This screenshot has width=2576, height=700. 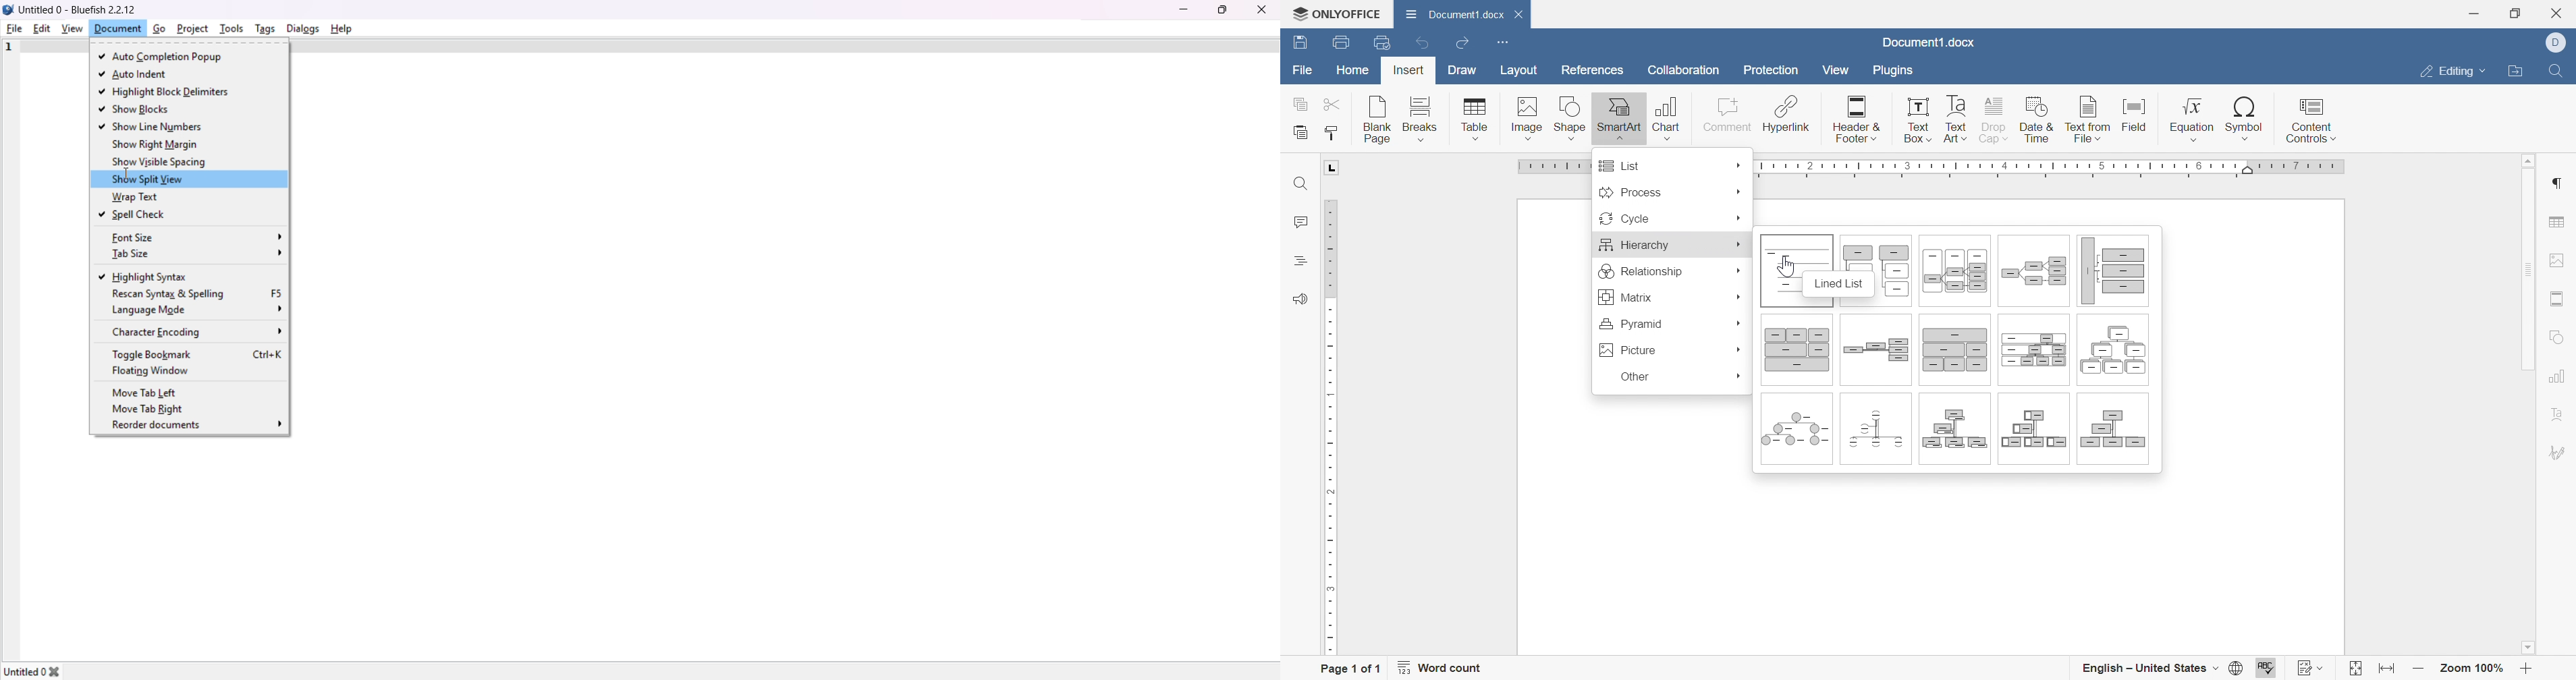 I want to click on More, so click(x=1738, y=298).